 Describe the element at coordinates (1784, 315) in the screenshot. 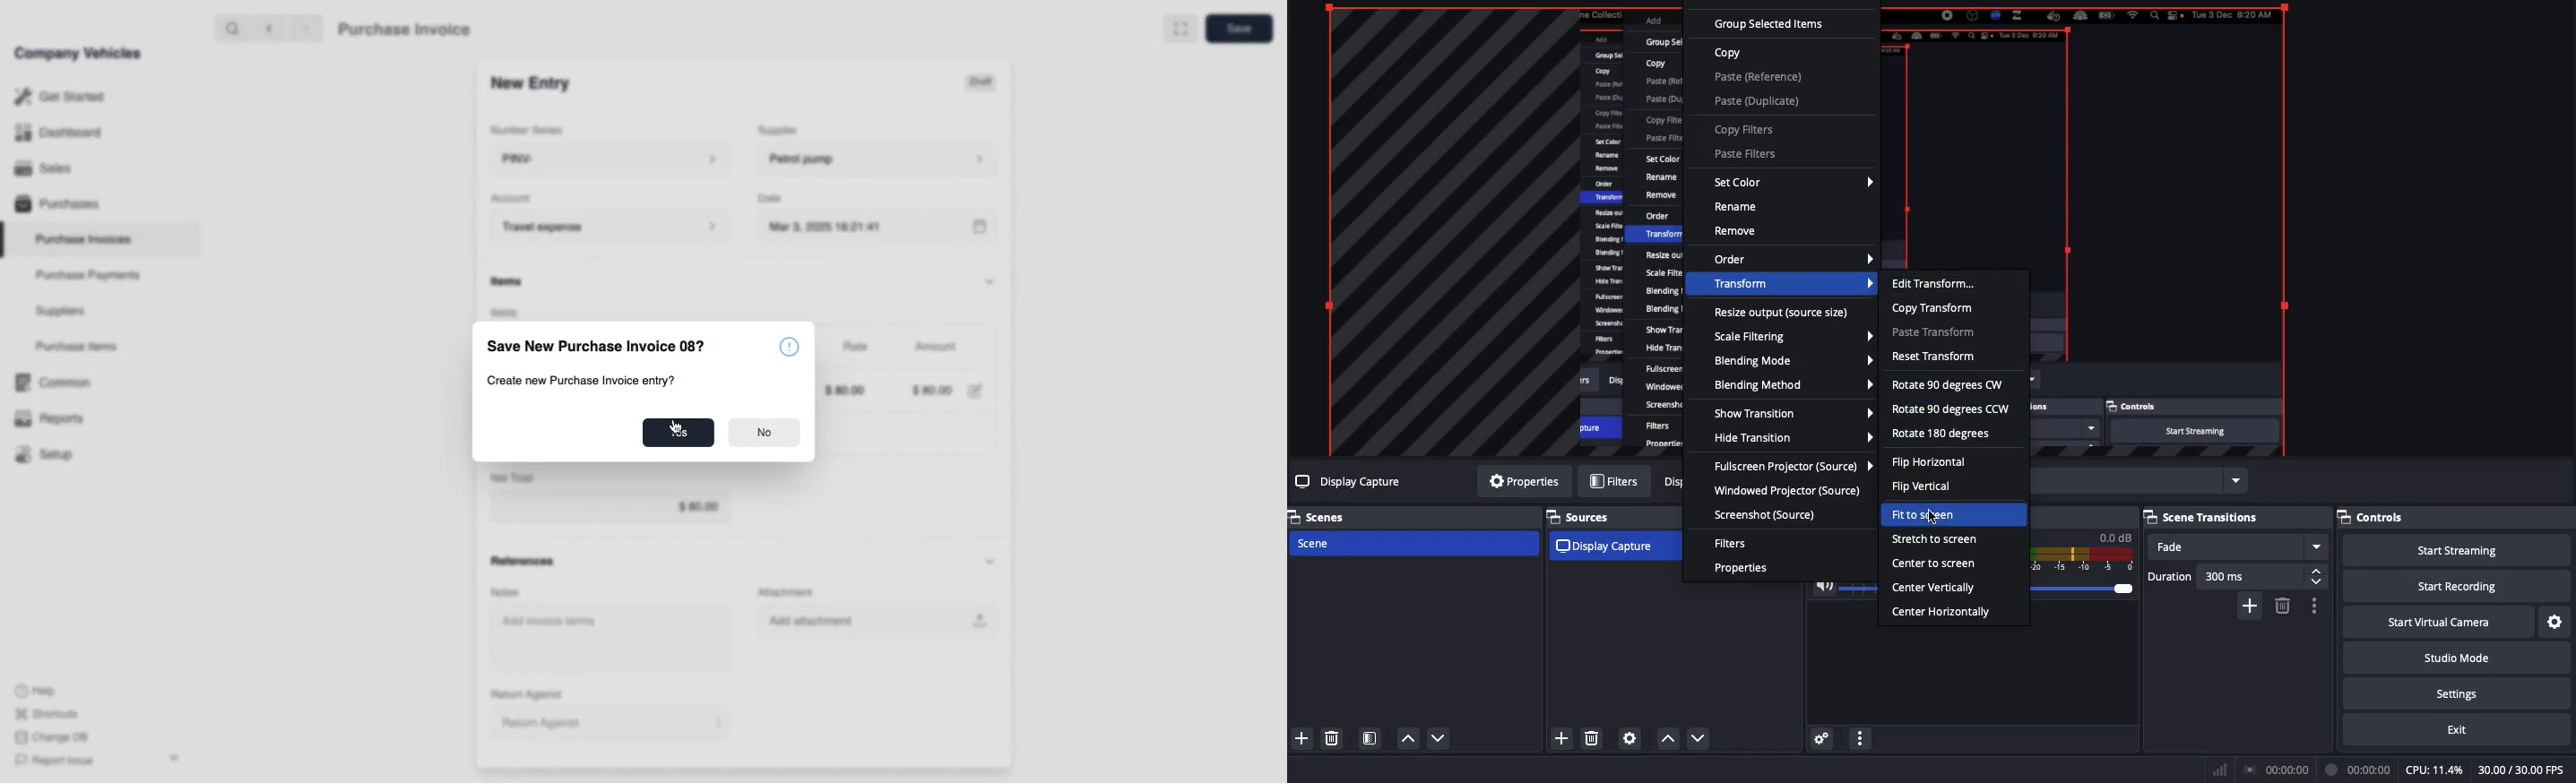

I see `Resize output` at that location.